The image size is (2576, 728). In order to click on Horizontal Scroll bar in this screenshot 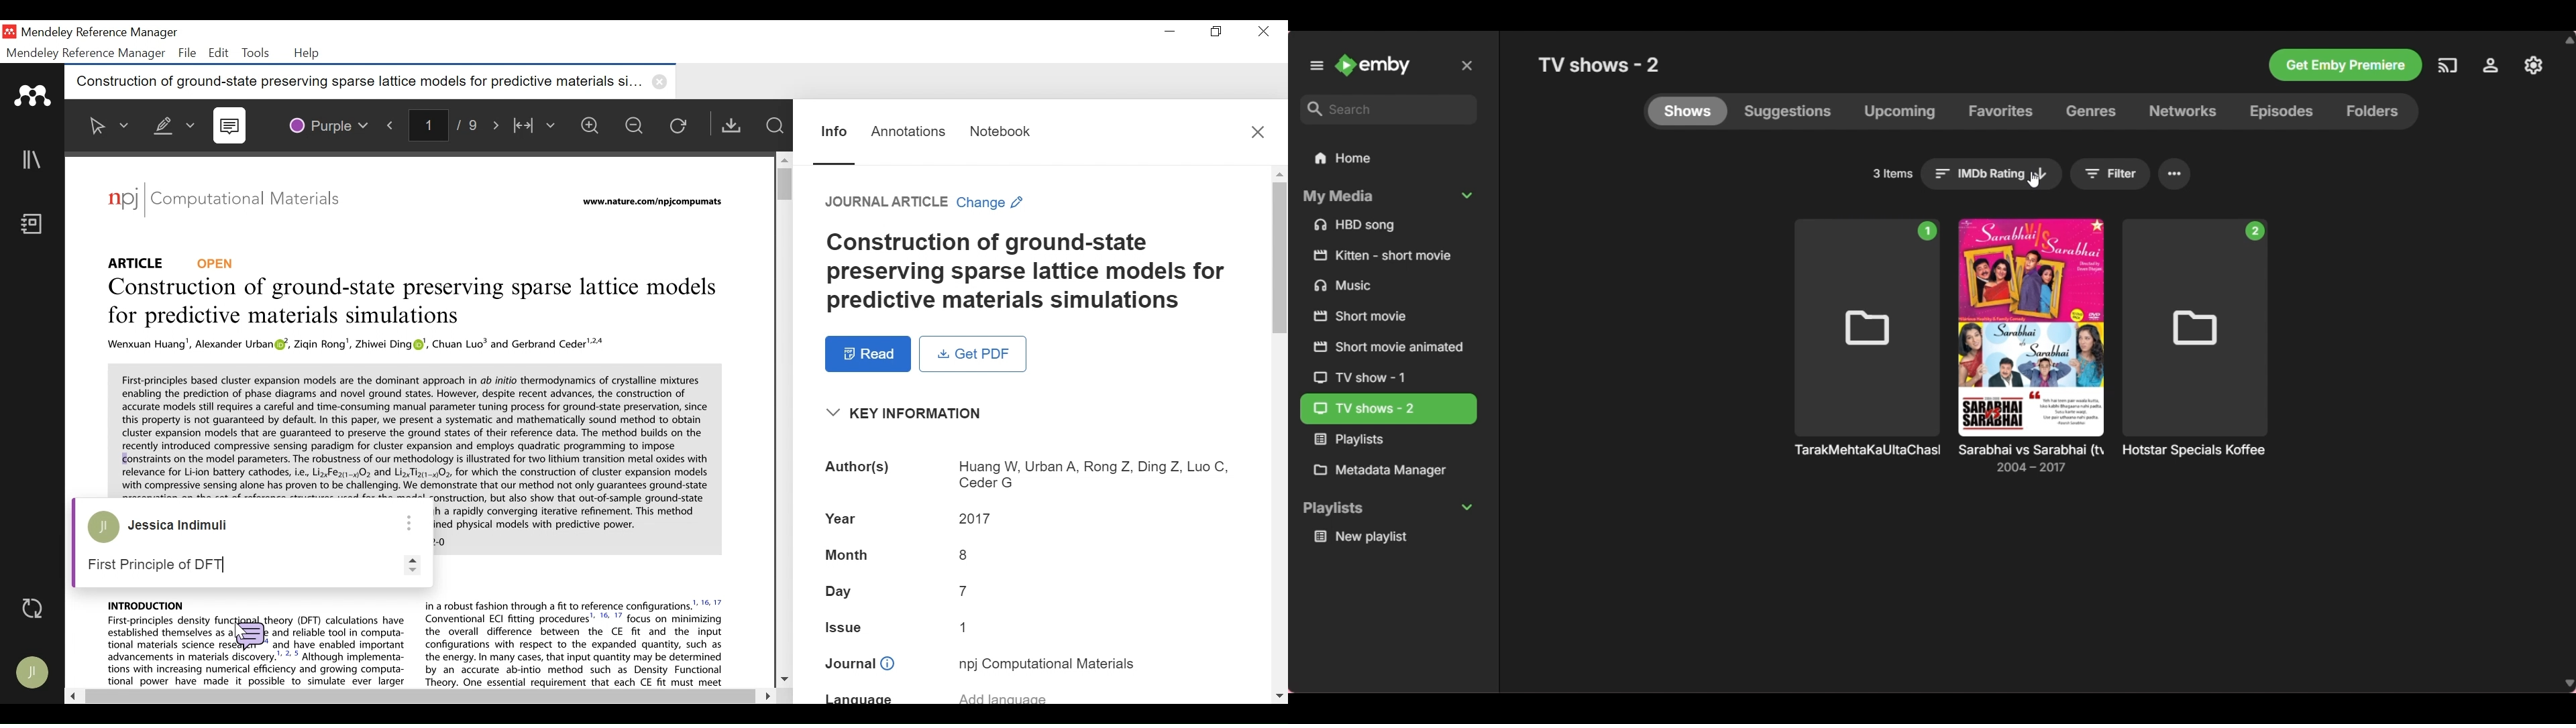, I will do `click(417, 697)`.